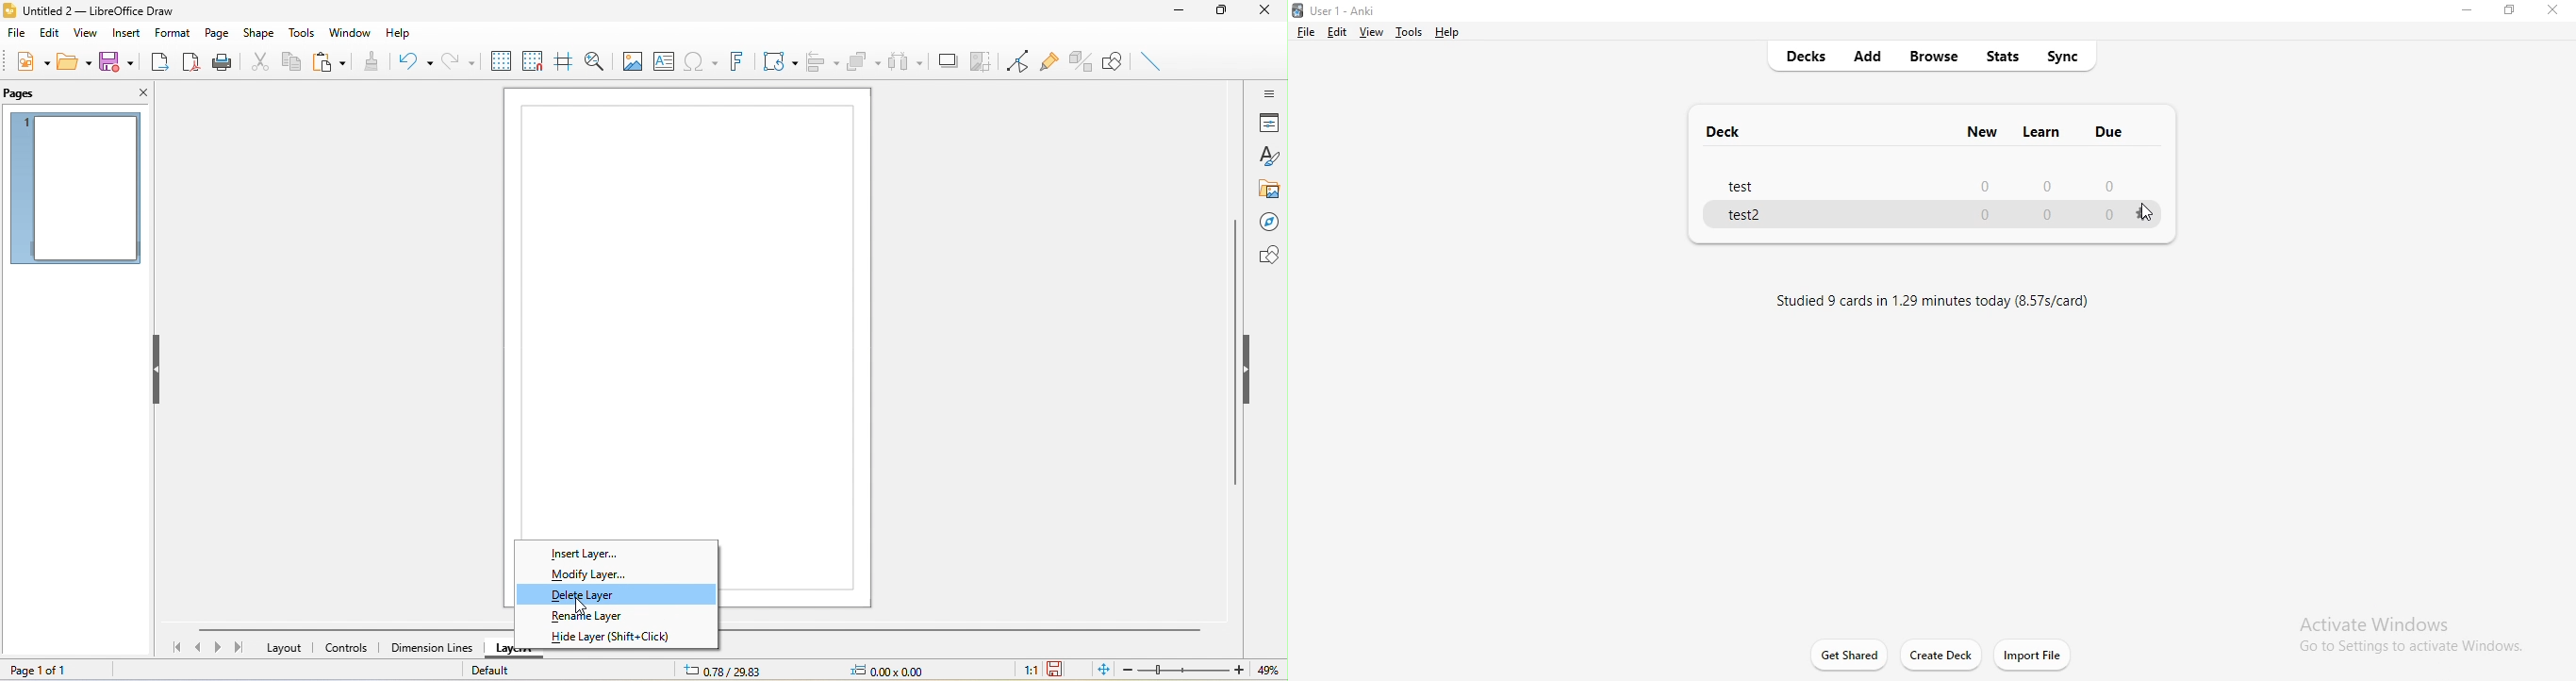  I want to click on special character, so click(698, 61).